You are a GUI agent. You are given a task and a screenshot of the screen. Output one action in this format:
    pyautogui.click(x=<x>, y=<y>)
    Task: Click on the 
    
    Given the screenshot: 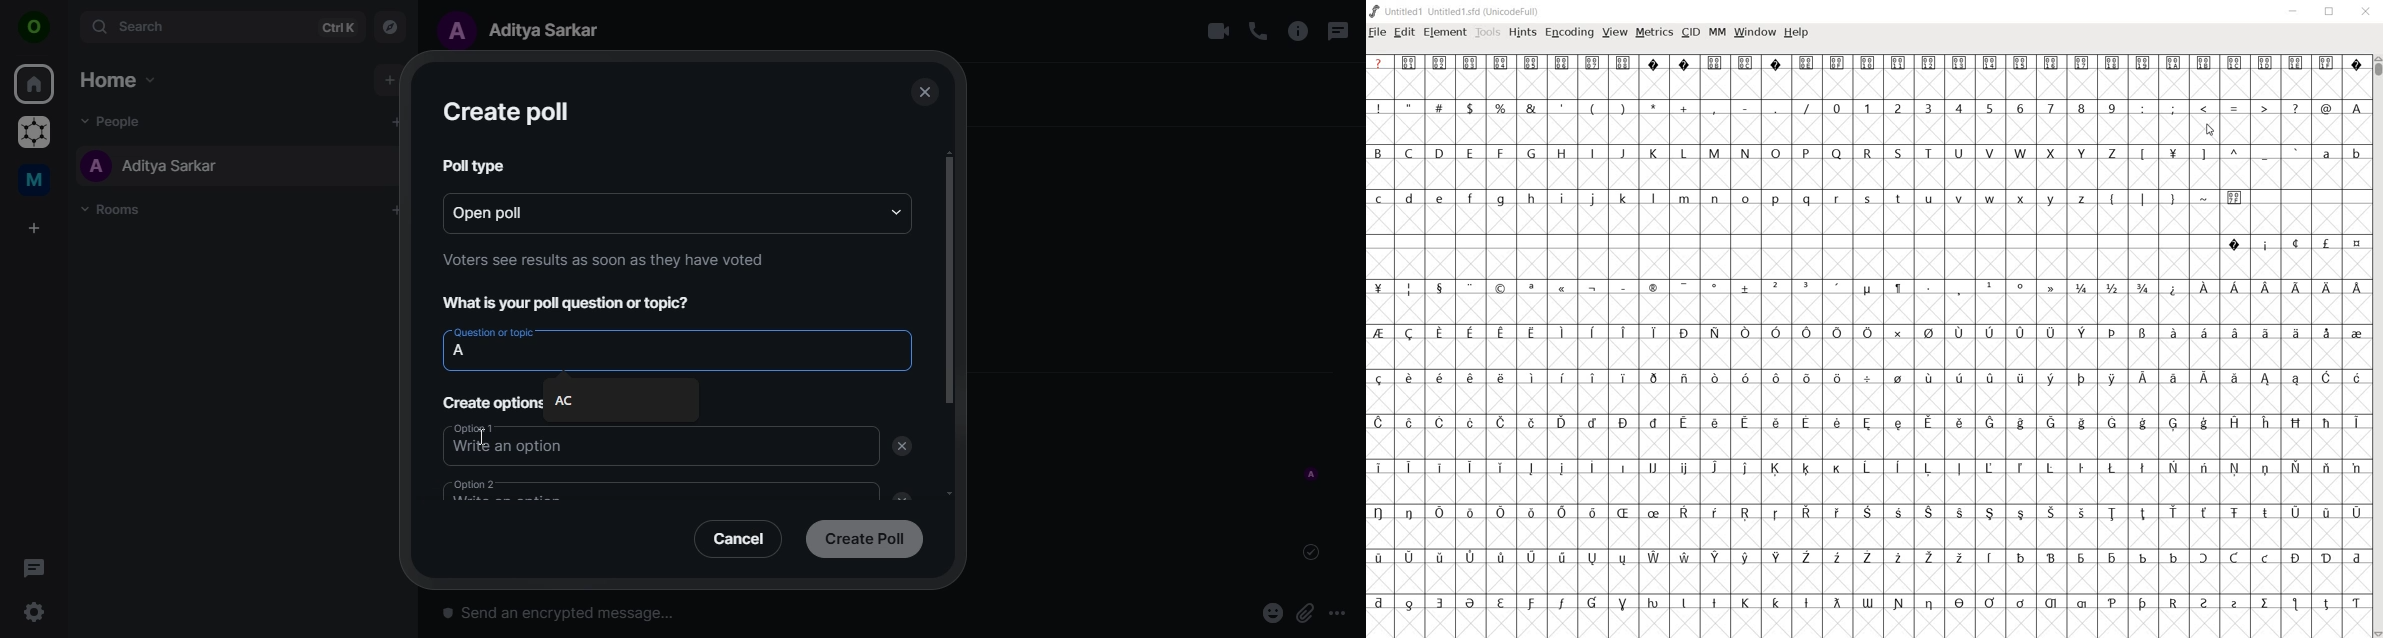 What is the action you would take?
    pyautogui.click(x=2355, y=107)
    